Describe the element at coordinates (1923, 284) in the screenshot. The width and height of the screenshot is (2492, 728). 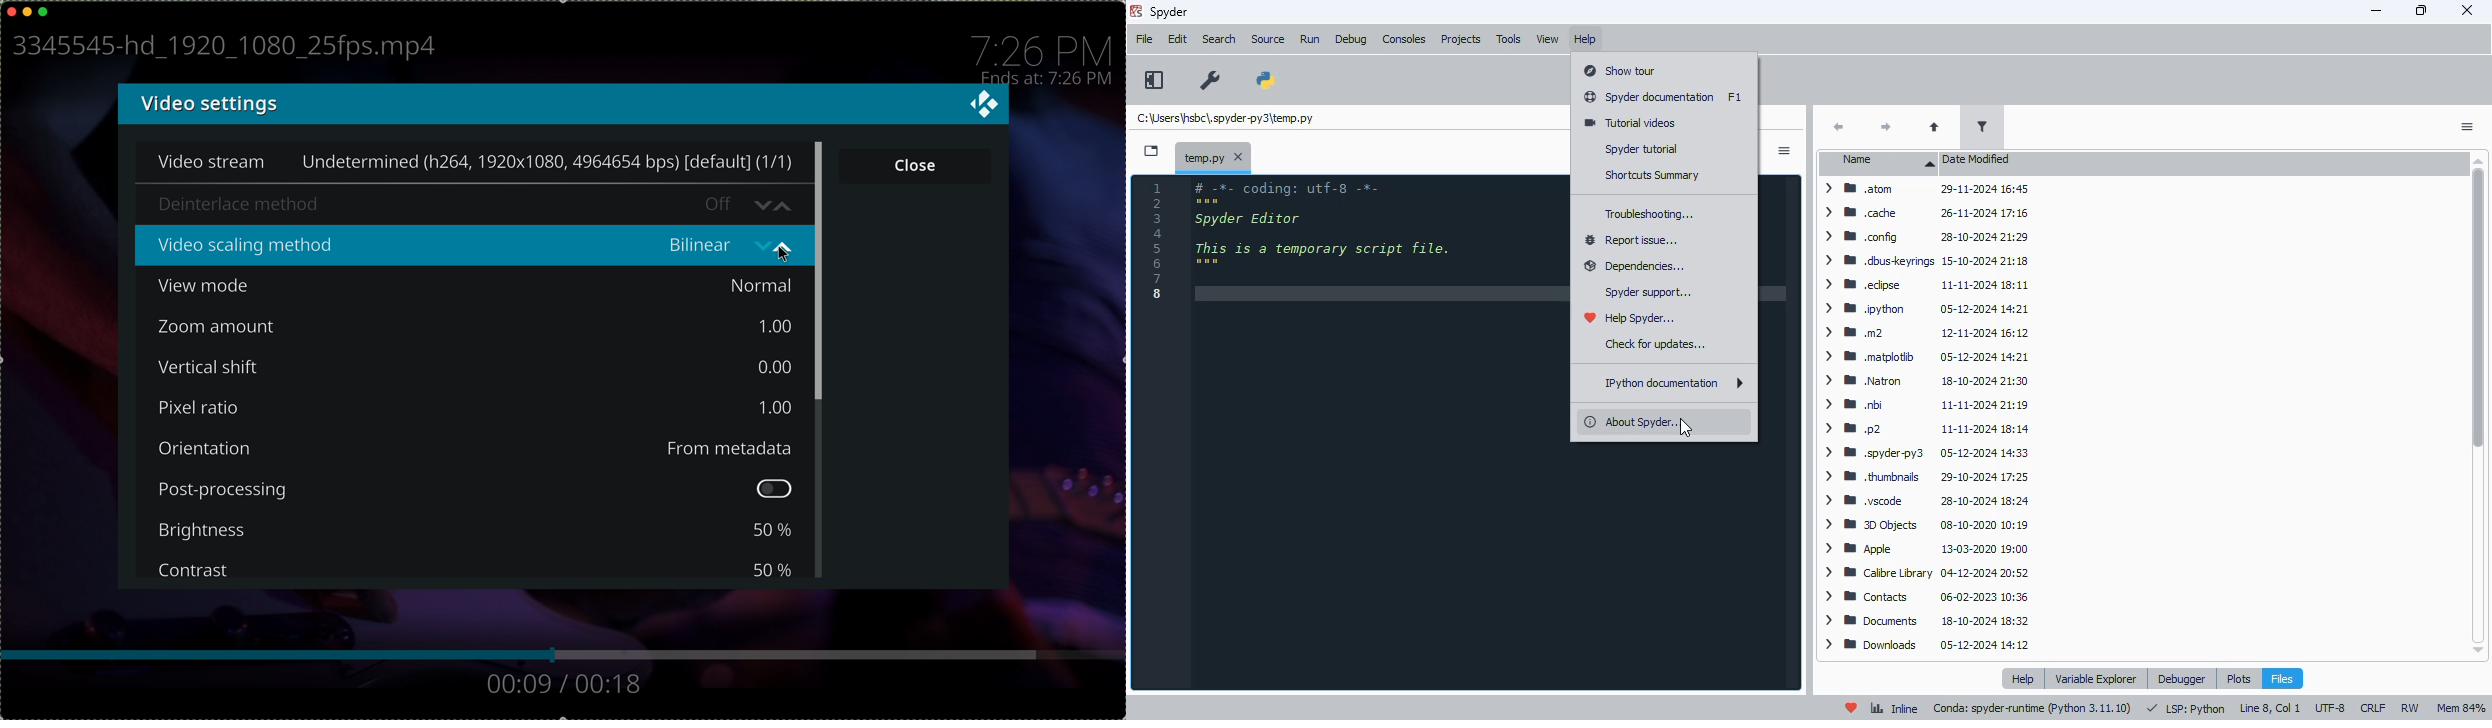
I see `> MW edipse 11-11-2024 18:11` at that location.